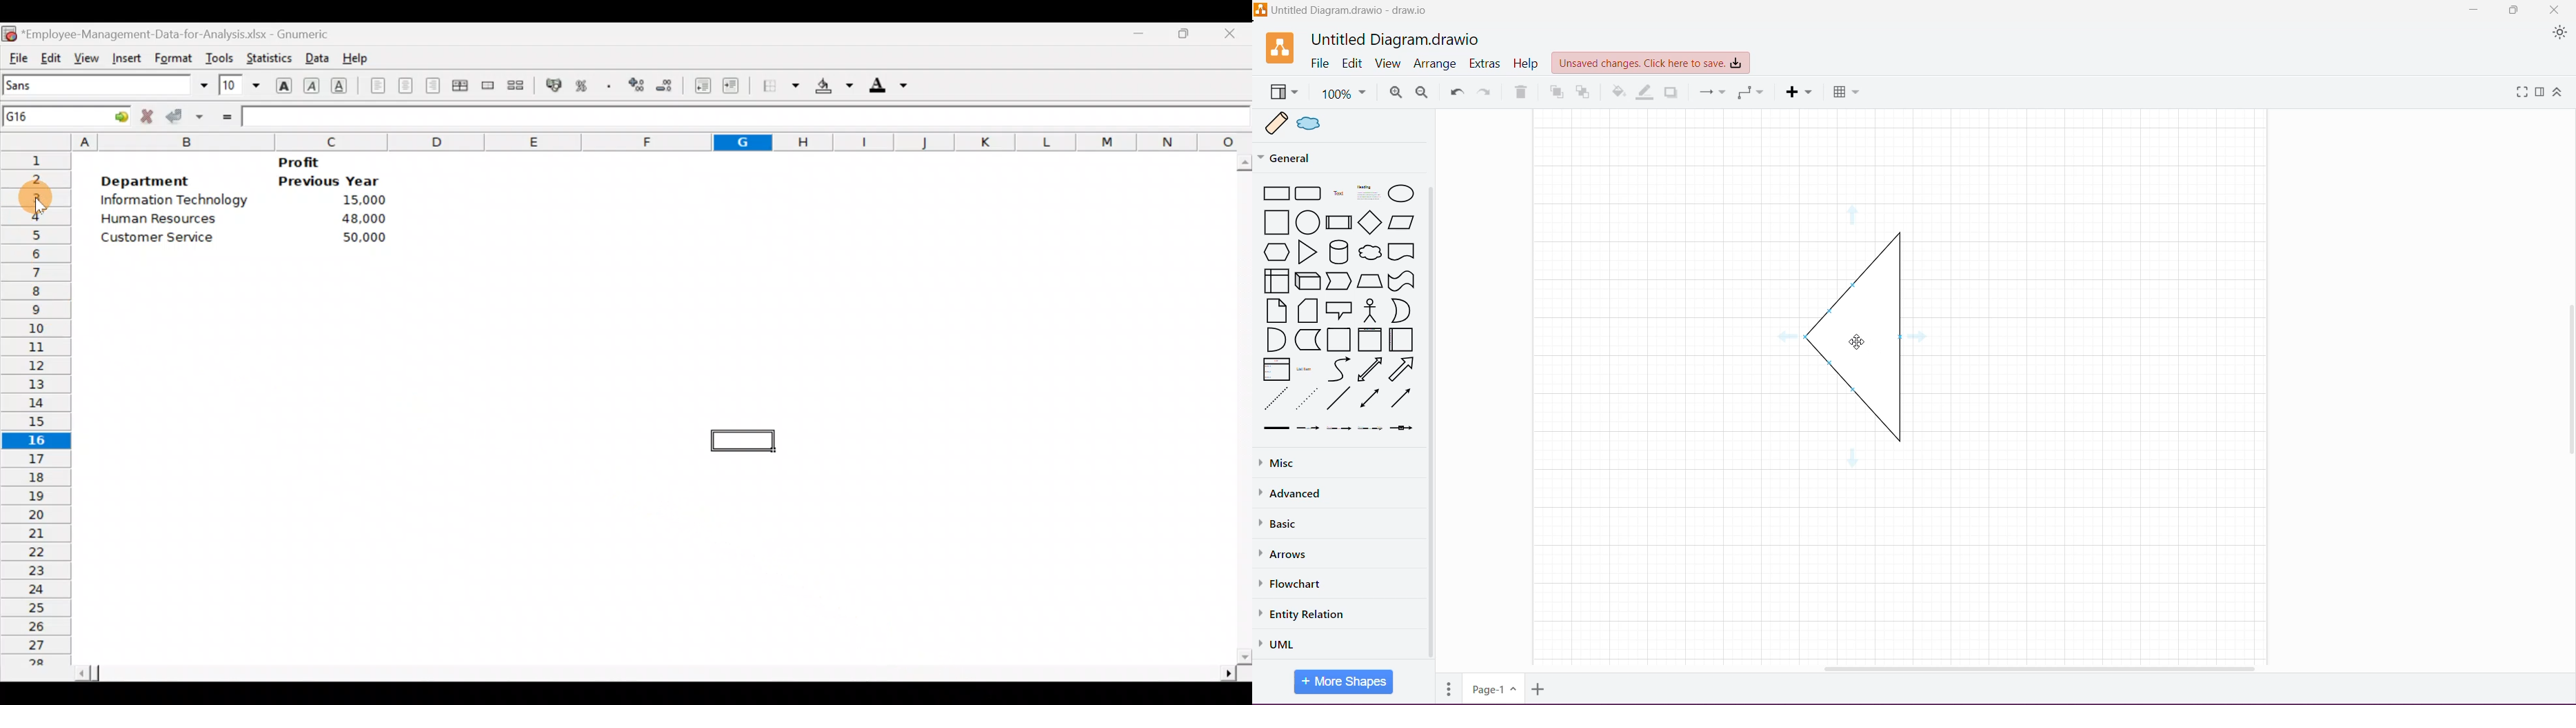 The height and width of the screenshot is (728, 2576). Describe the element at coordinates (1282, 92) in the screenshot. I see `View` at that location.